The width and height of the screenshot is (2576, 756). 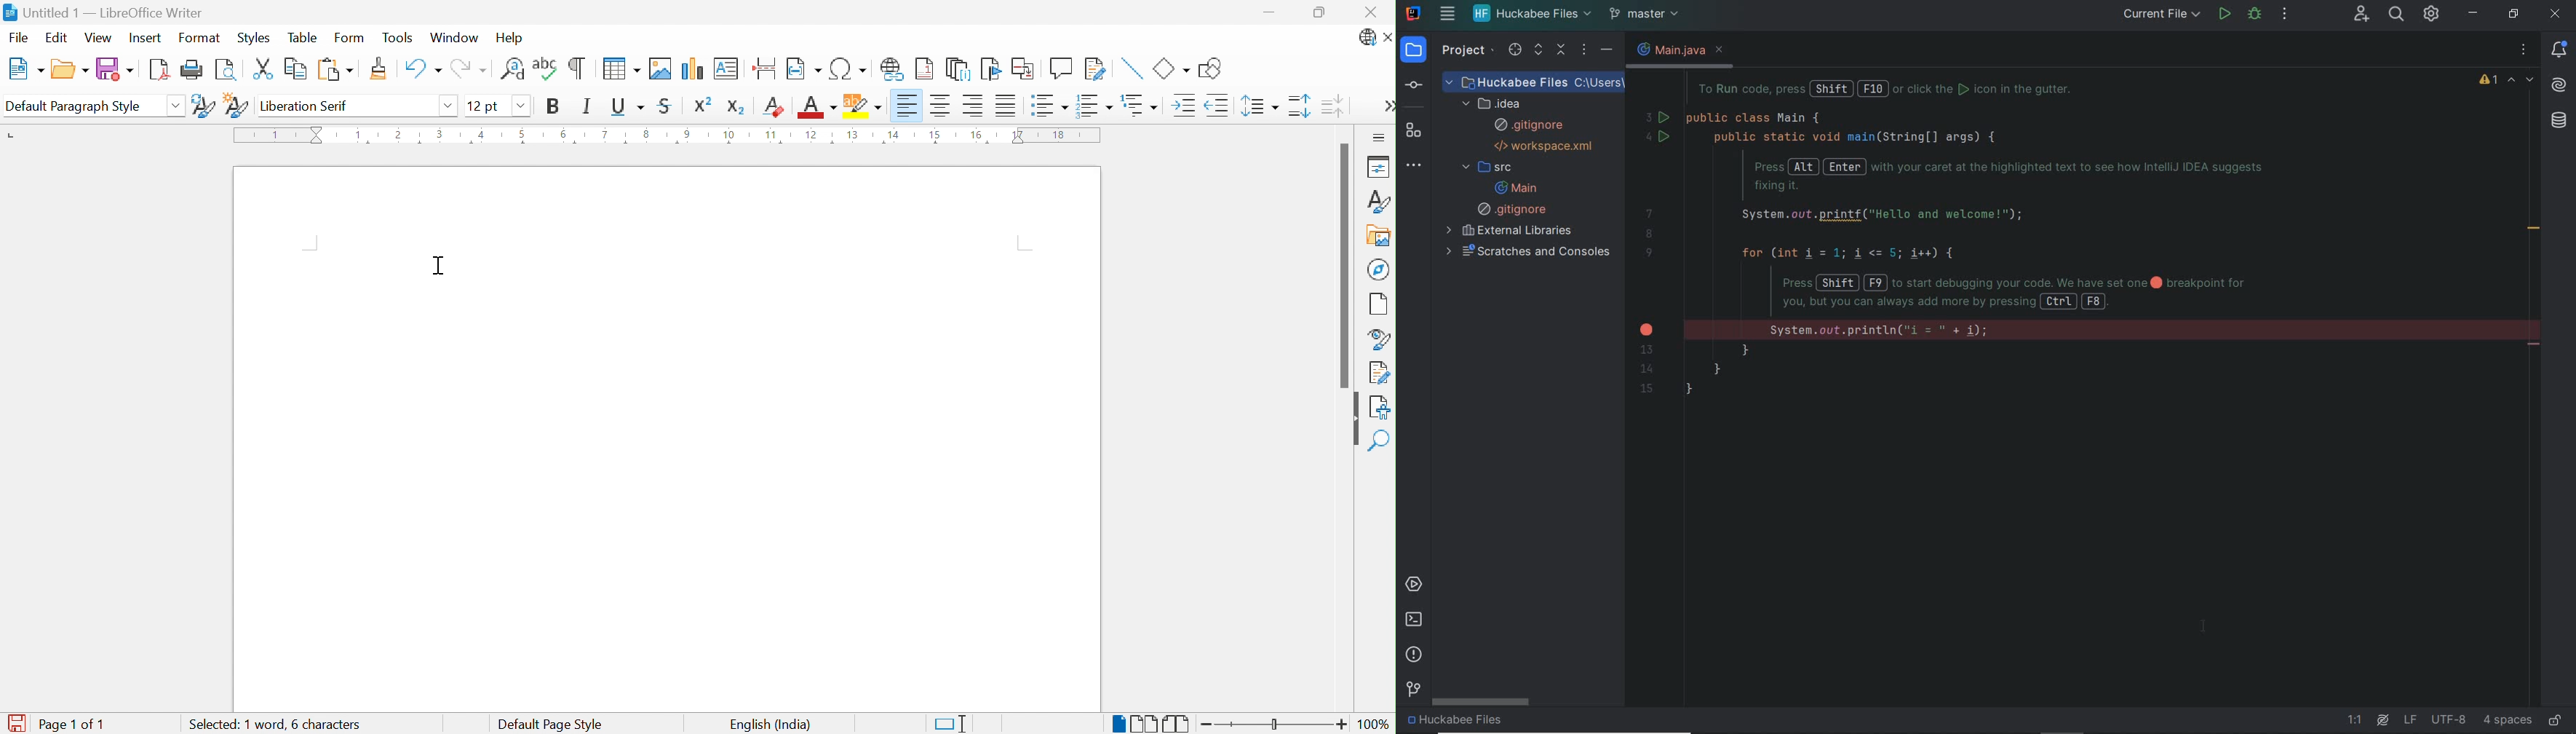 I want to click on Align Center, so click(x=942, y=106).